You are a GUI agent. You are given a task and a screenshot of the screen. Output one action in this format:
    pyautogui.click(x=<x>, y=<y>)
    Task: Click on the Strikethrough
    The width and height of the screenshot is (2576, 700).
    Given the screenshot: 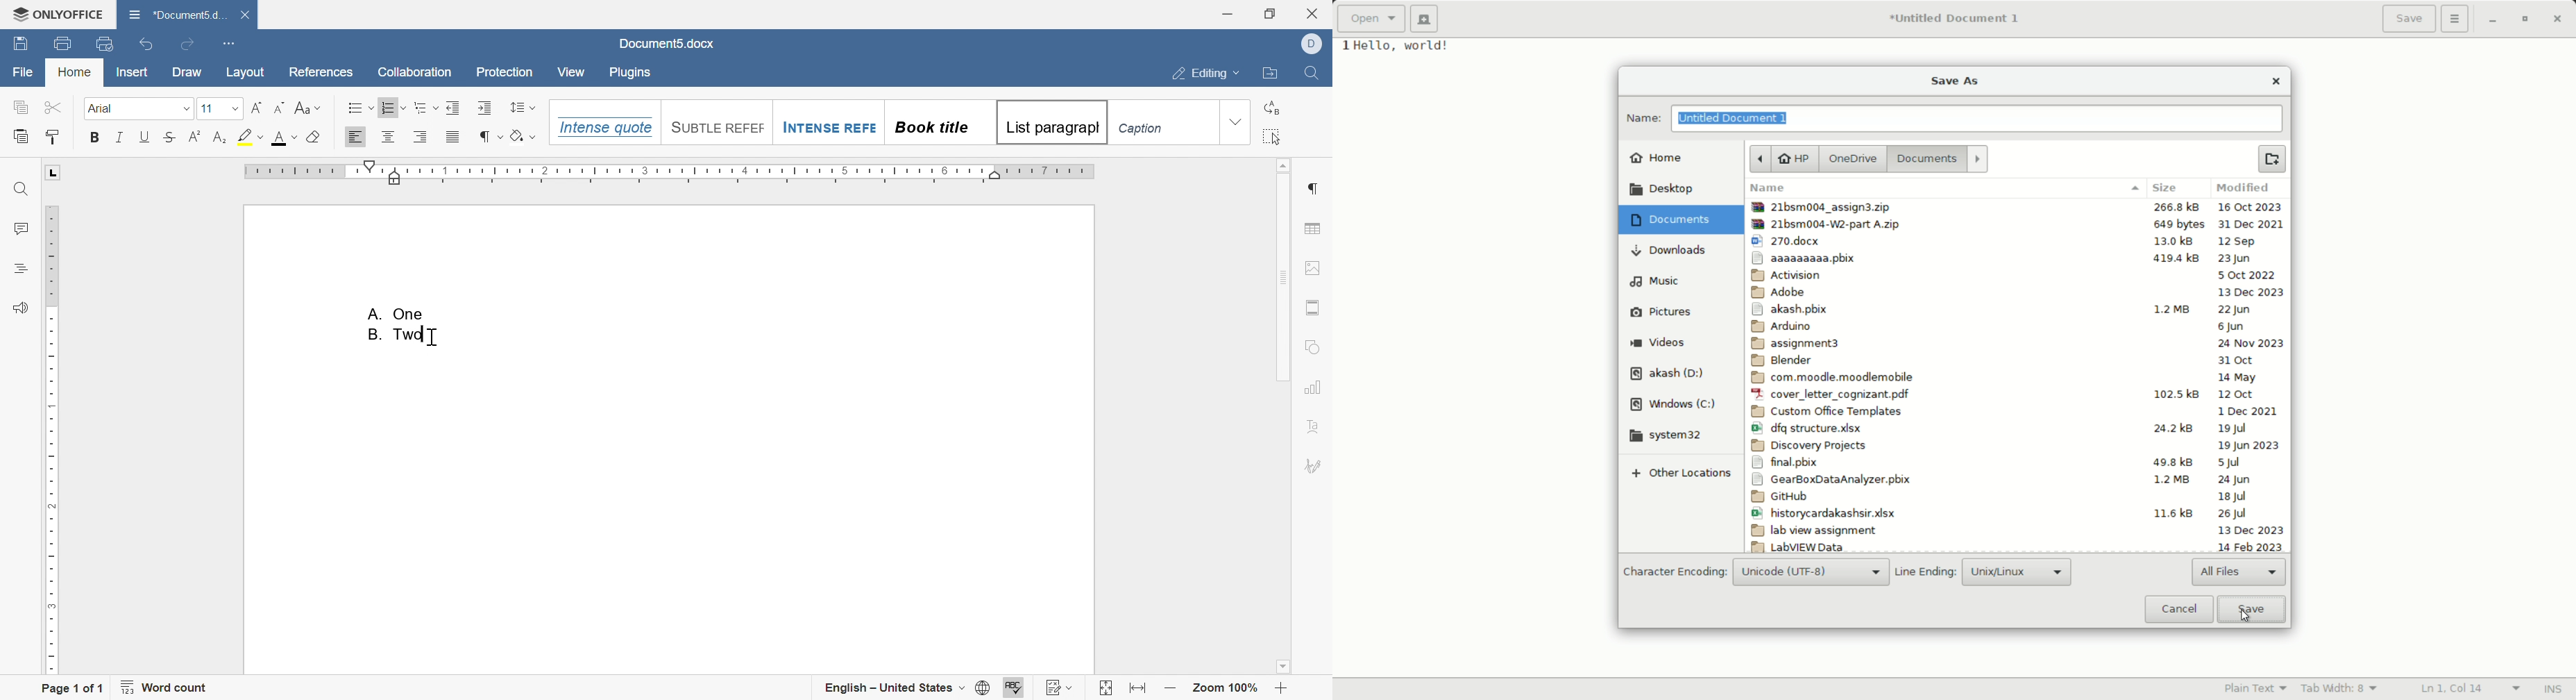 What is the action you would take?
    pyautogui.click(x=170, y=135)
    